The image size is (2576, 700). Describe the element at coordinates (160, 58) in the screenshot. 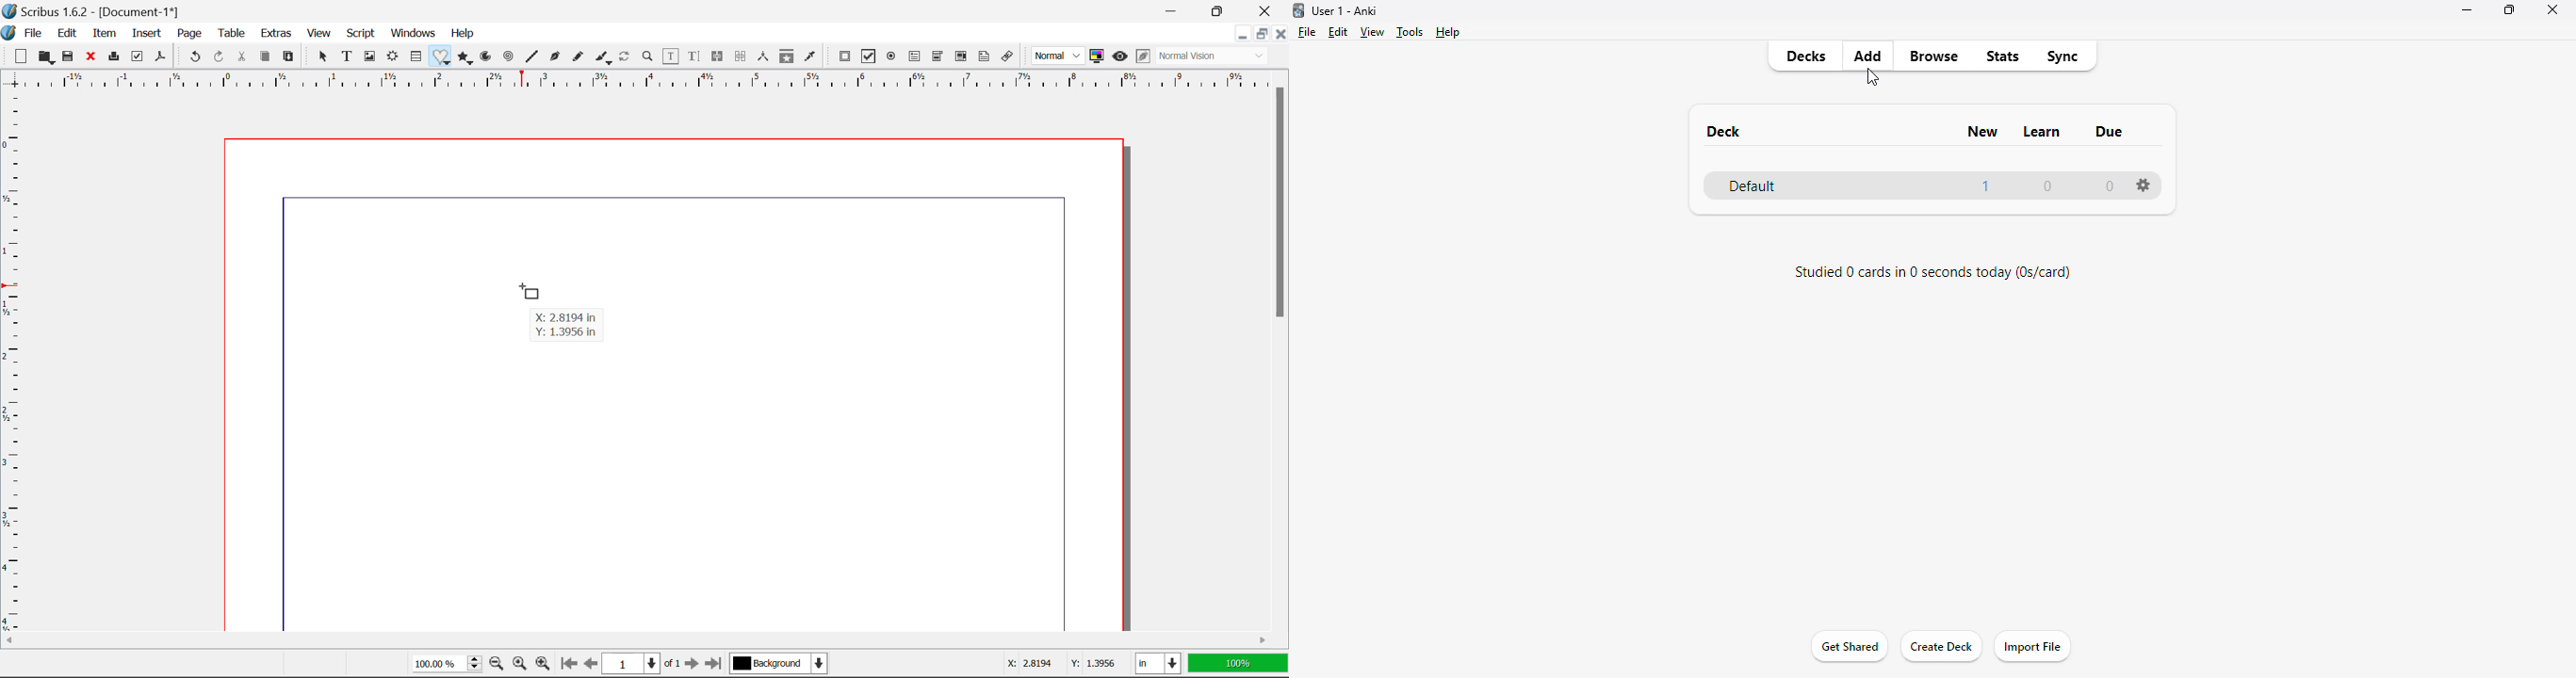

I see `Save as Pdf` at that location.